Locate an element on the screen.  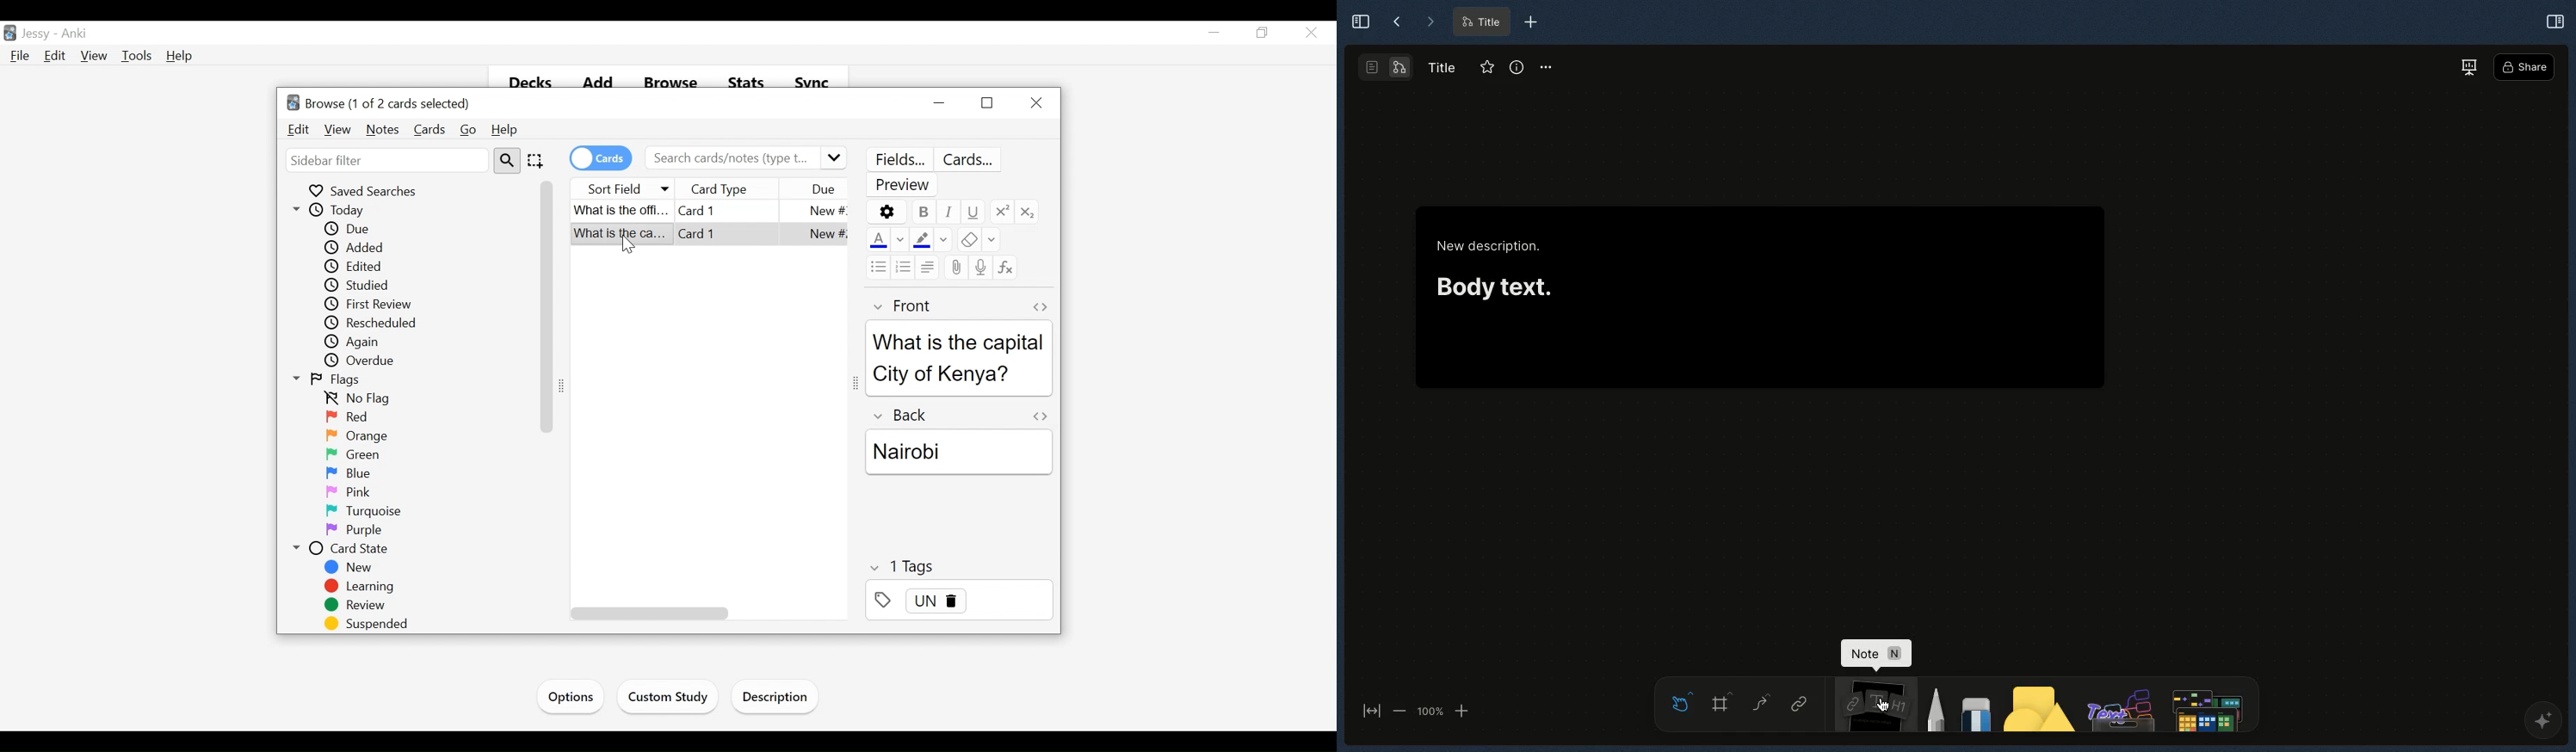
Sort Field is located at coordinates (623, 187).